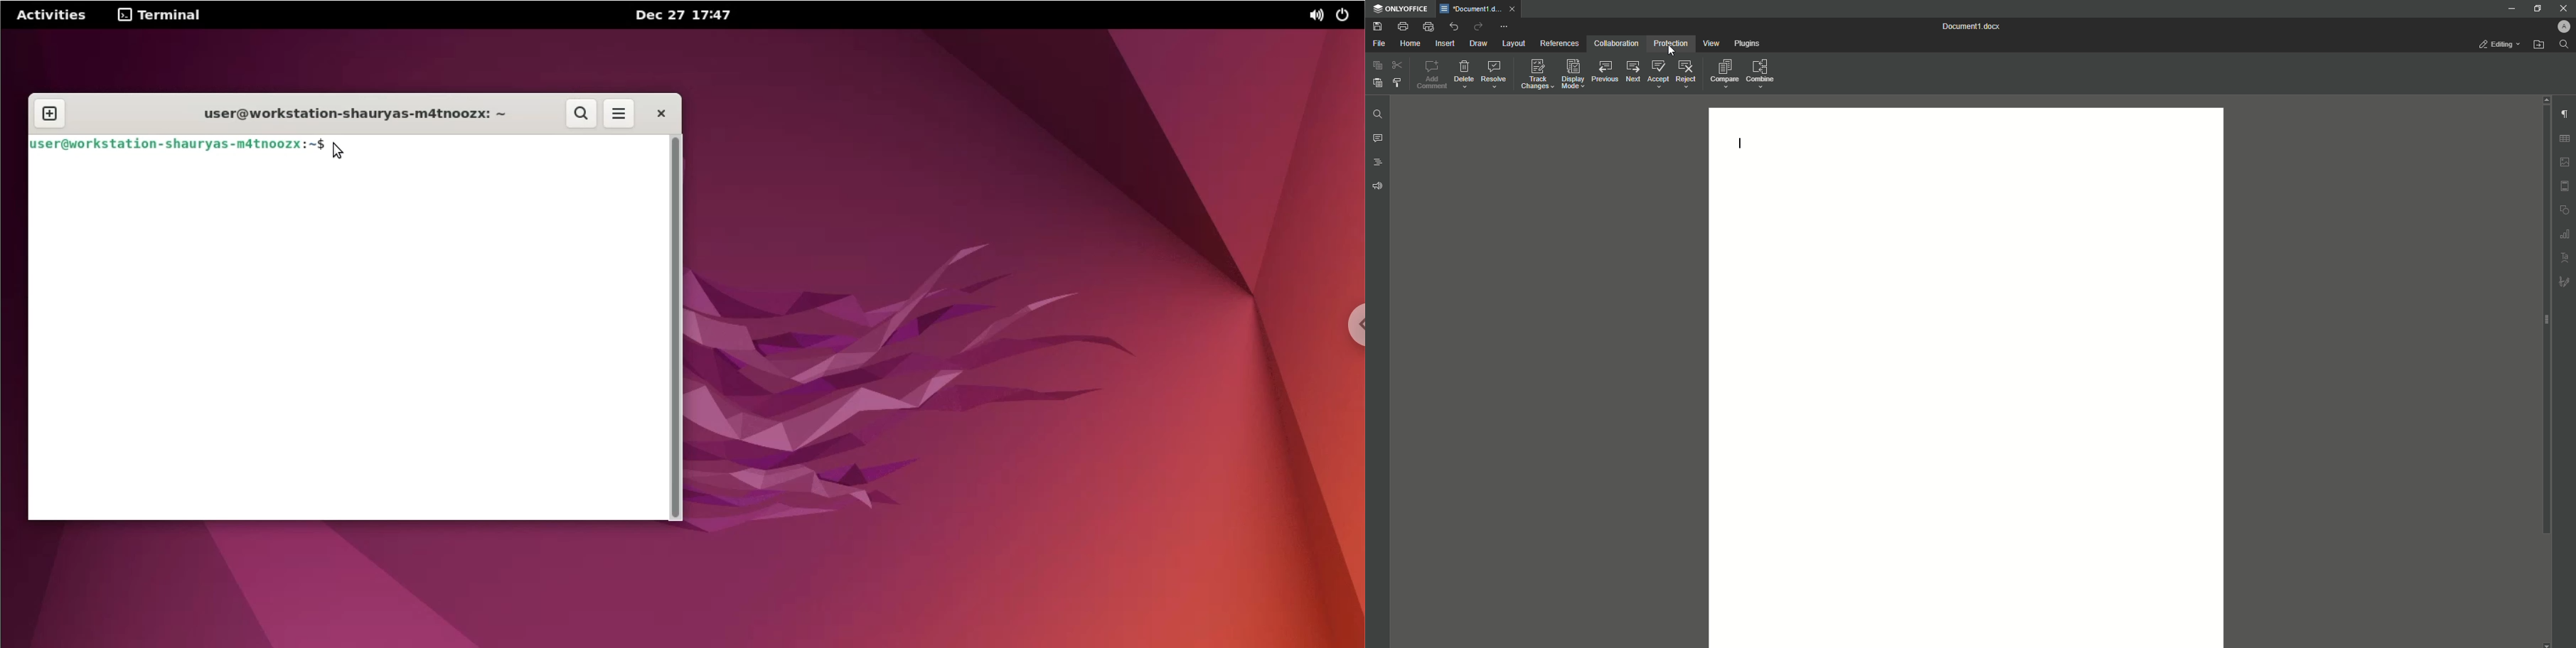  I want to click on Header/Footer settings, so click(2566, 186).